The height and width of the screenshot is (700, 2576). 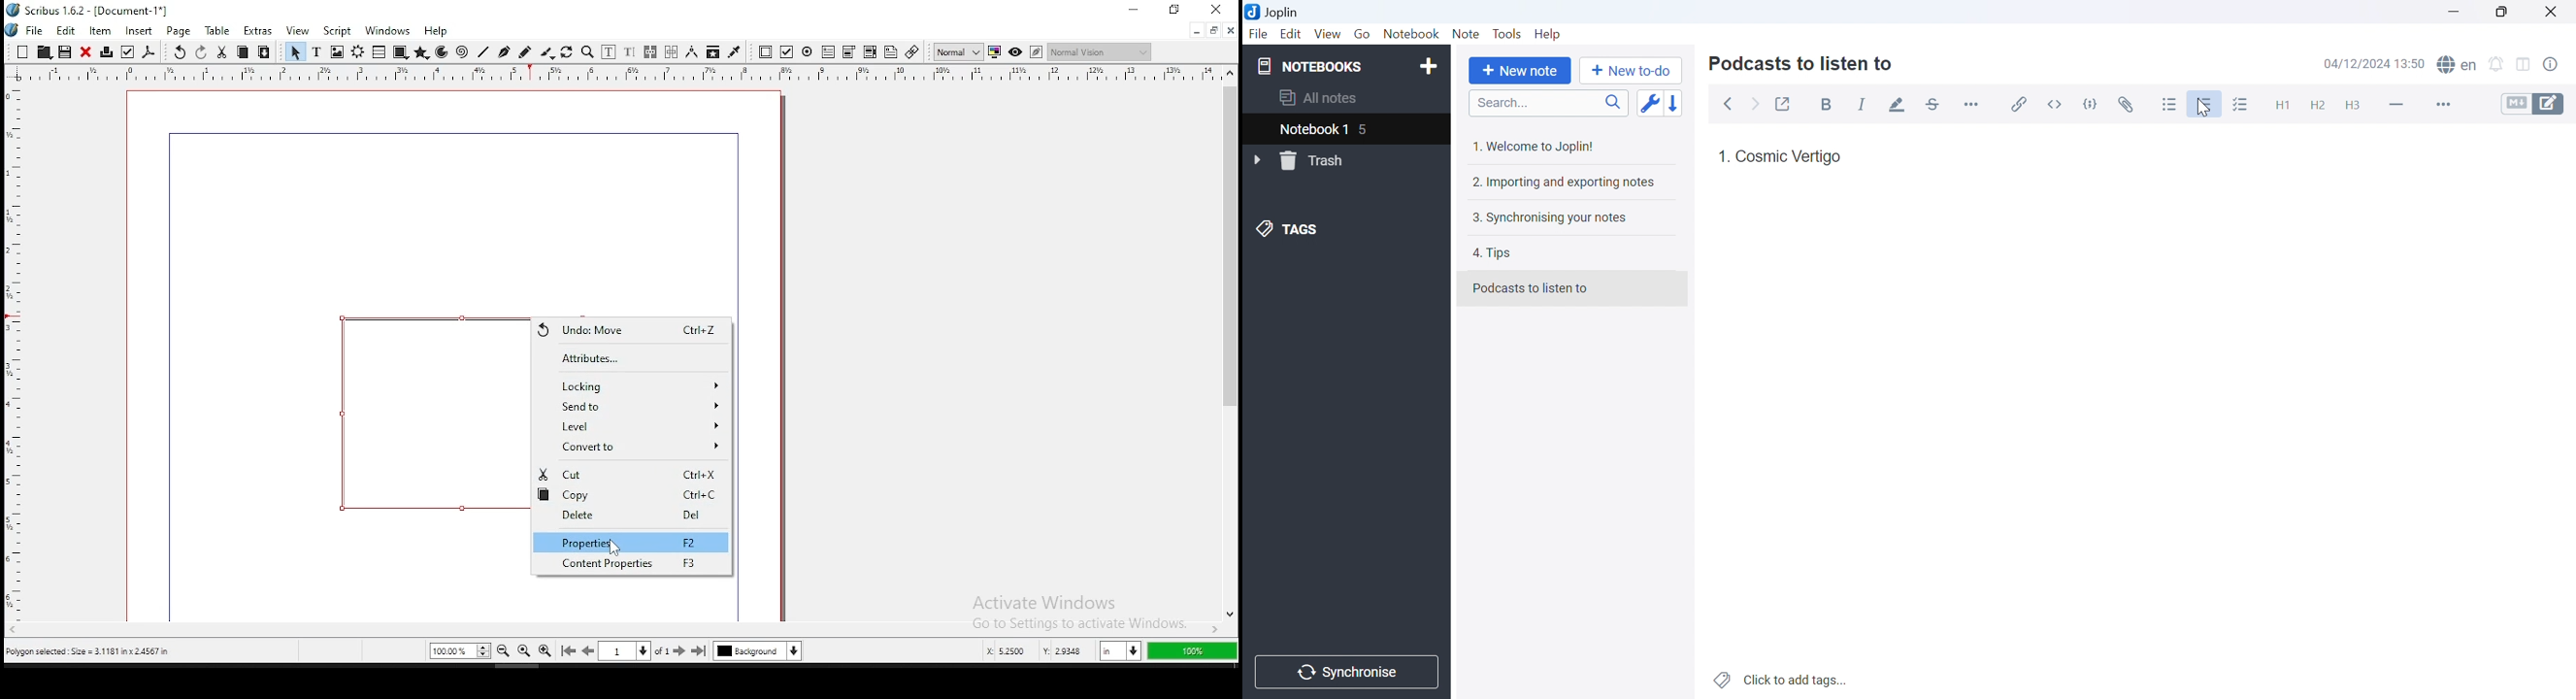 What do you see at coordinates (758, 650) in the screenshot?
I see `select current layer` at bounding box center [758, 650].